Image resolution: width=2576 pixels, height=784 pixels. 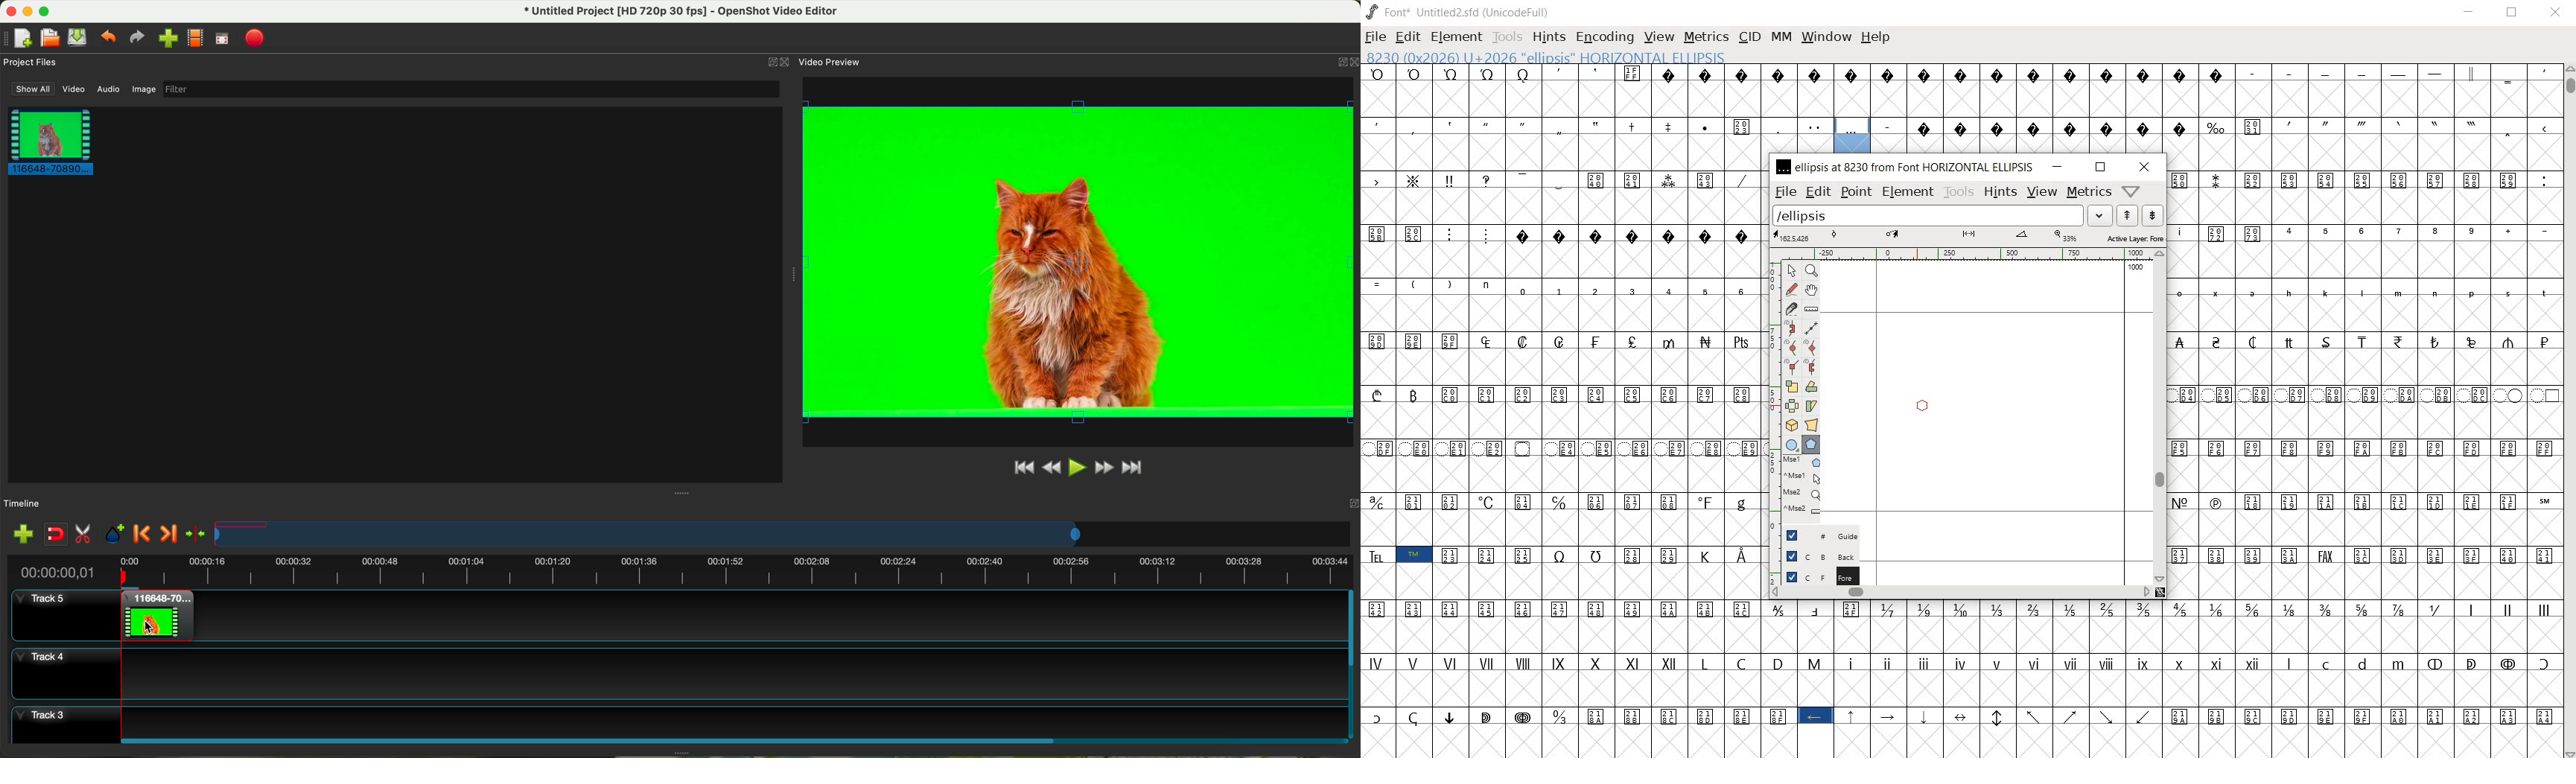 What do you see at coordinates (2569, 411) in the screenshot?
I see `SCROLLBAR` at bounding box center [2569, 411].